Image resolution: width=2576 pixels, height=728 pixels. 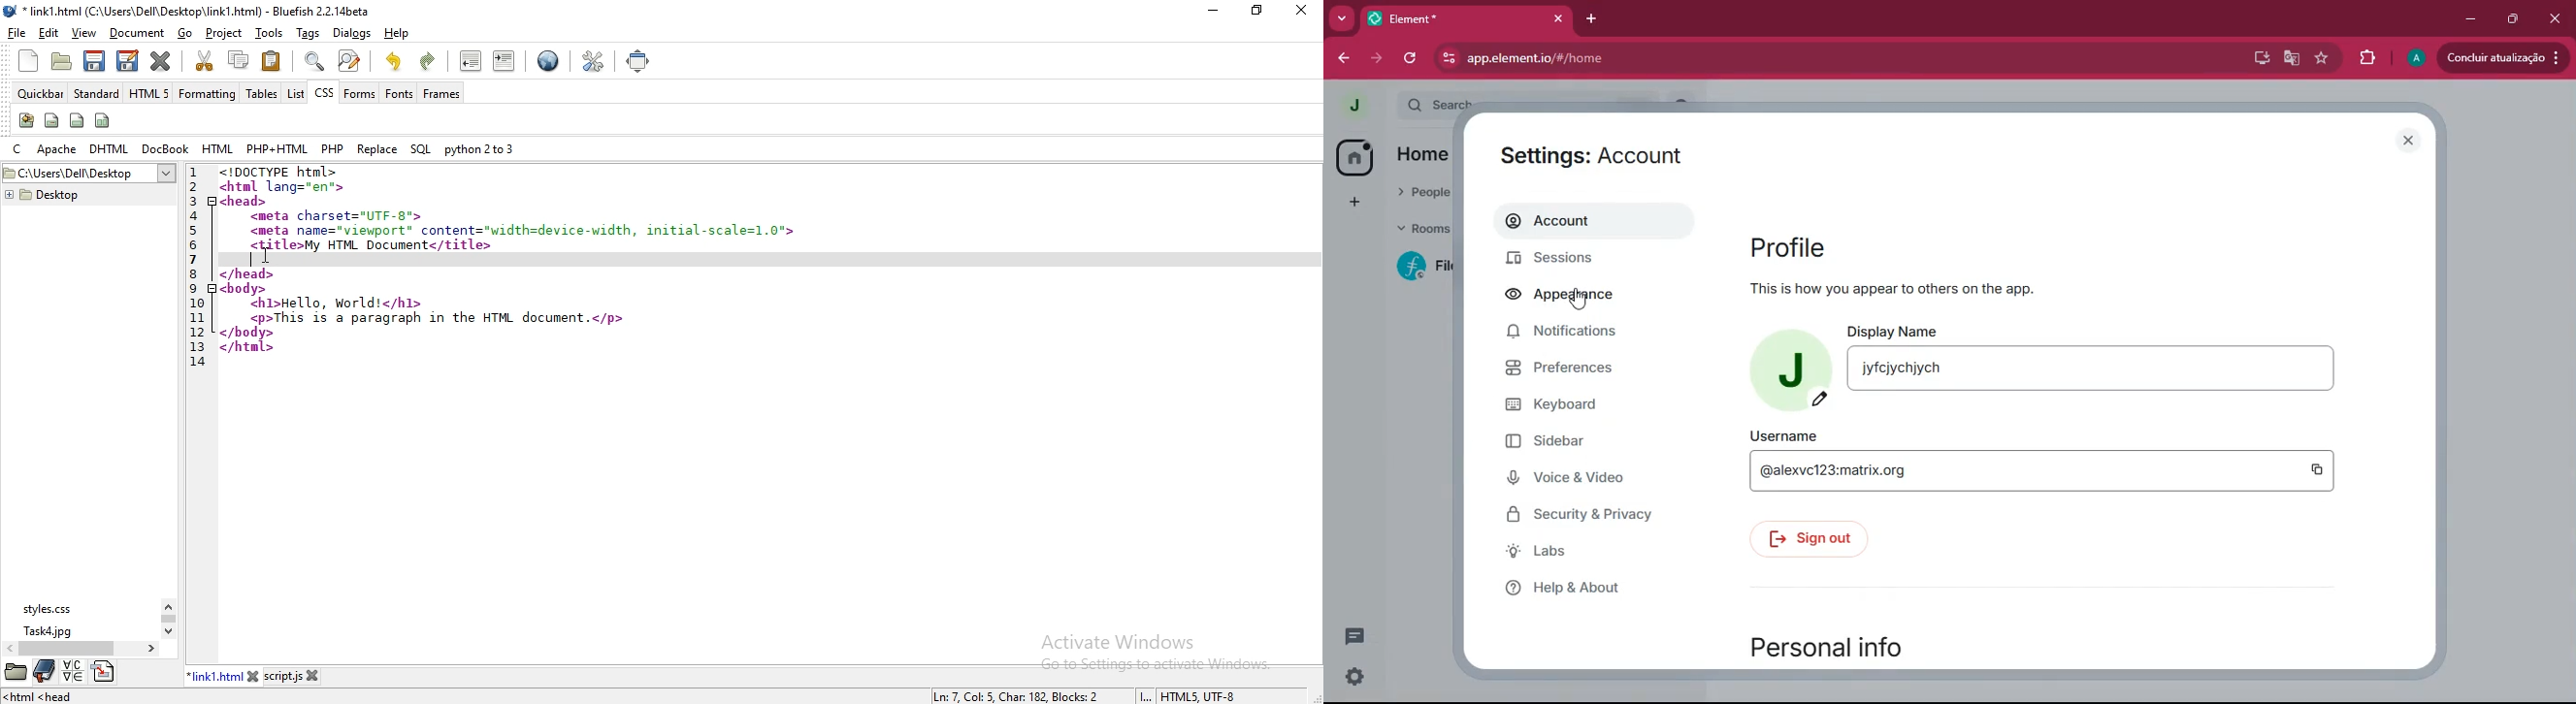 I want to click on sql, so click(x=419, y=149).